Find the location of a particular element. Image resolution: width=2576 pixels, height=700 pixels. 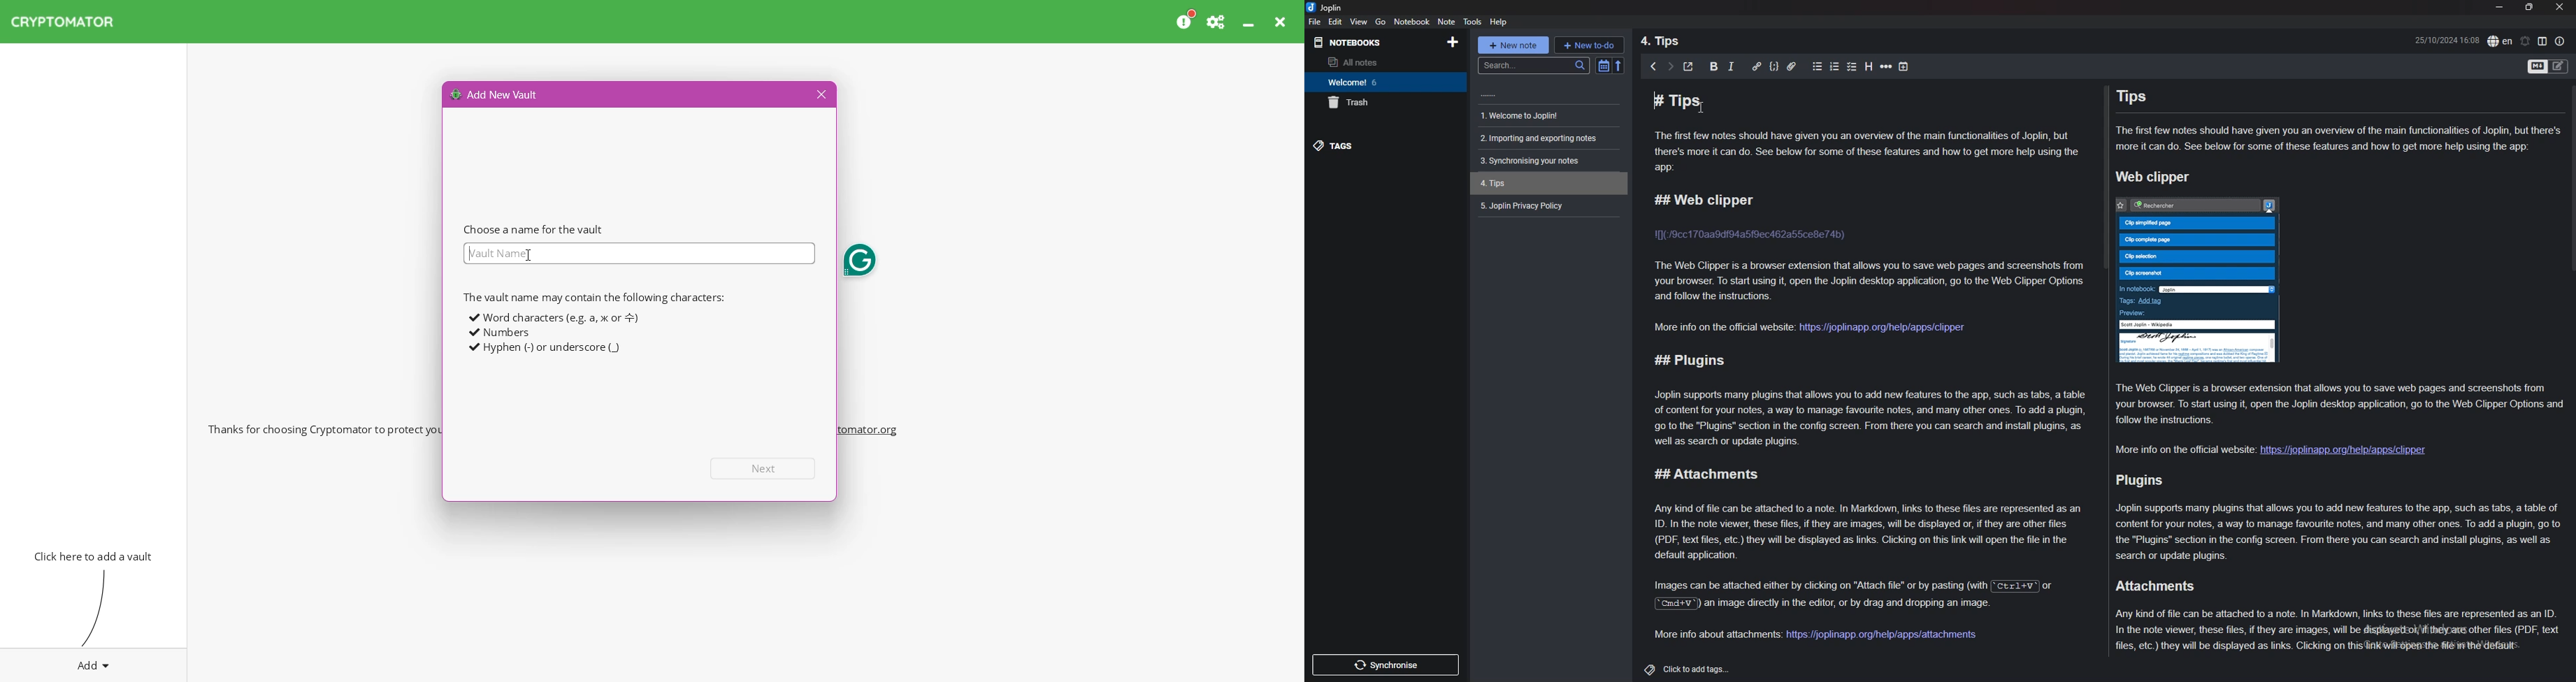

toggle editors is located at coordinates (2559, 67).